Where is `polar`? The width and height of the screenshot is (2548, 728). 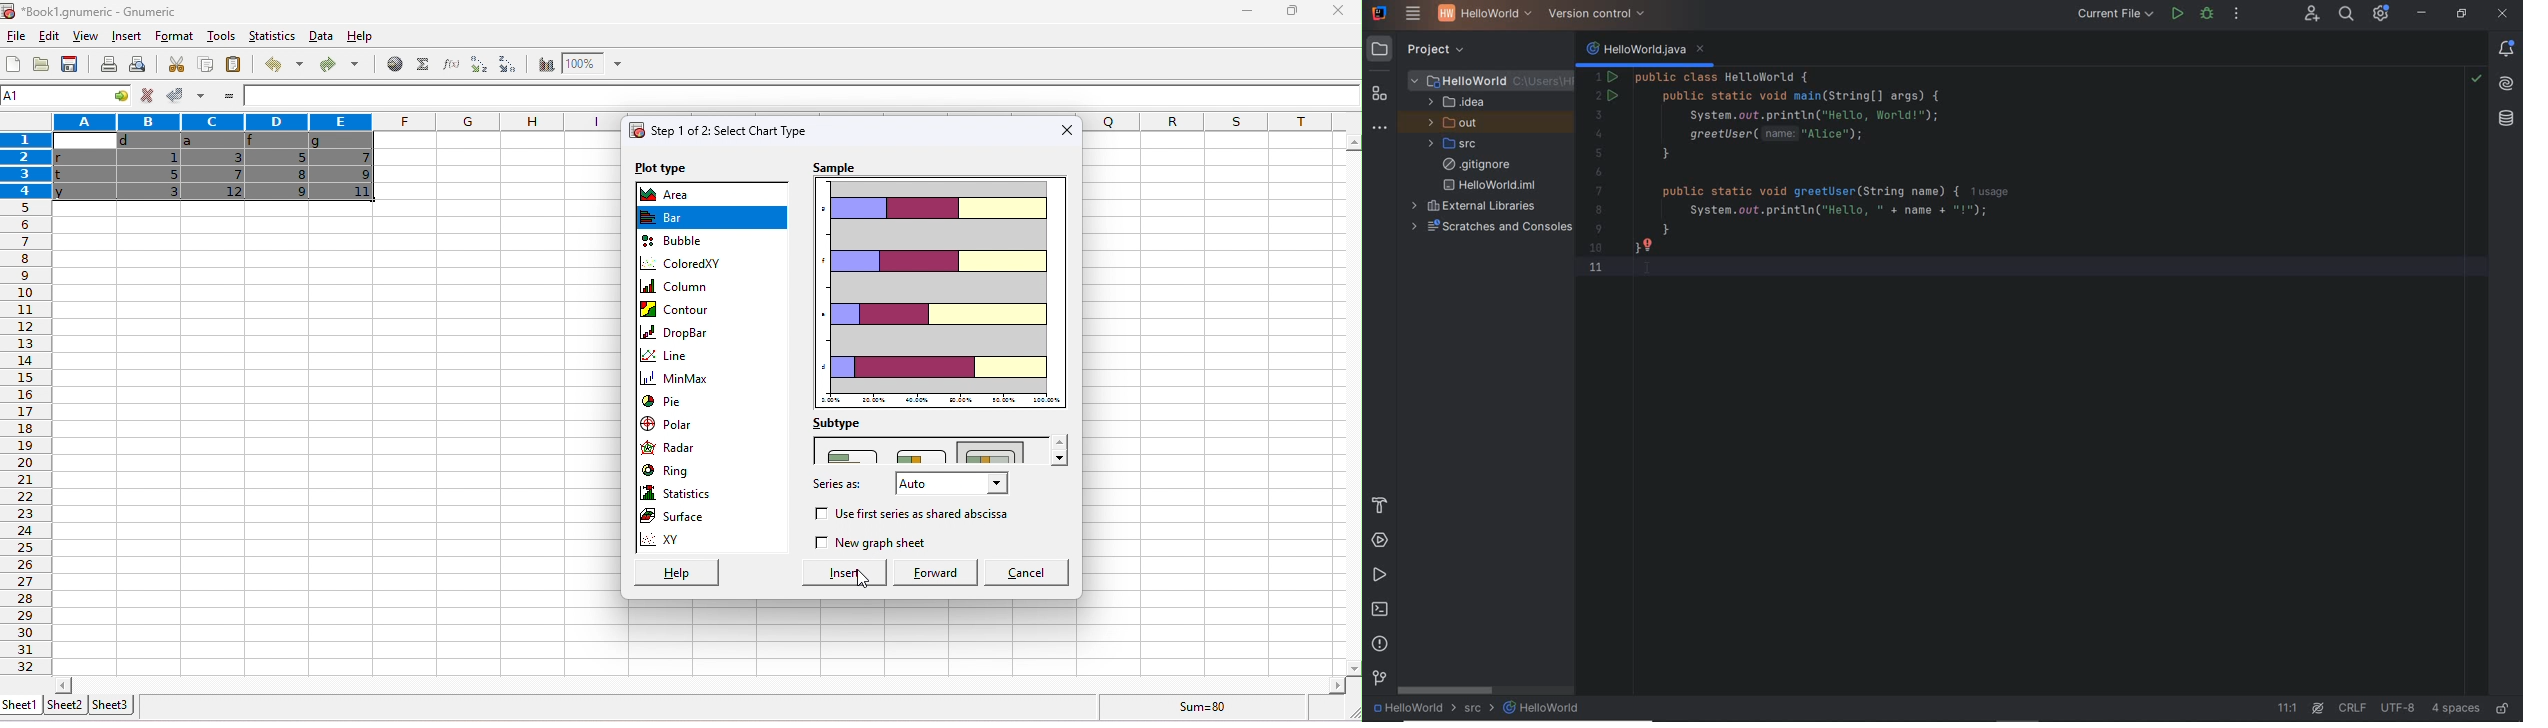 polar is located at coordinates (677, 425).